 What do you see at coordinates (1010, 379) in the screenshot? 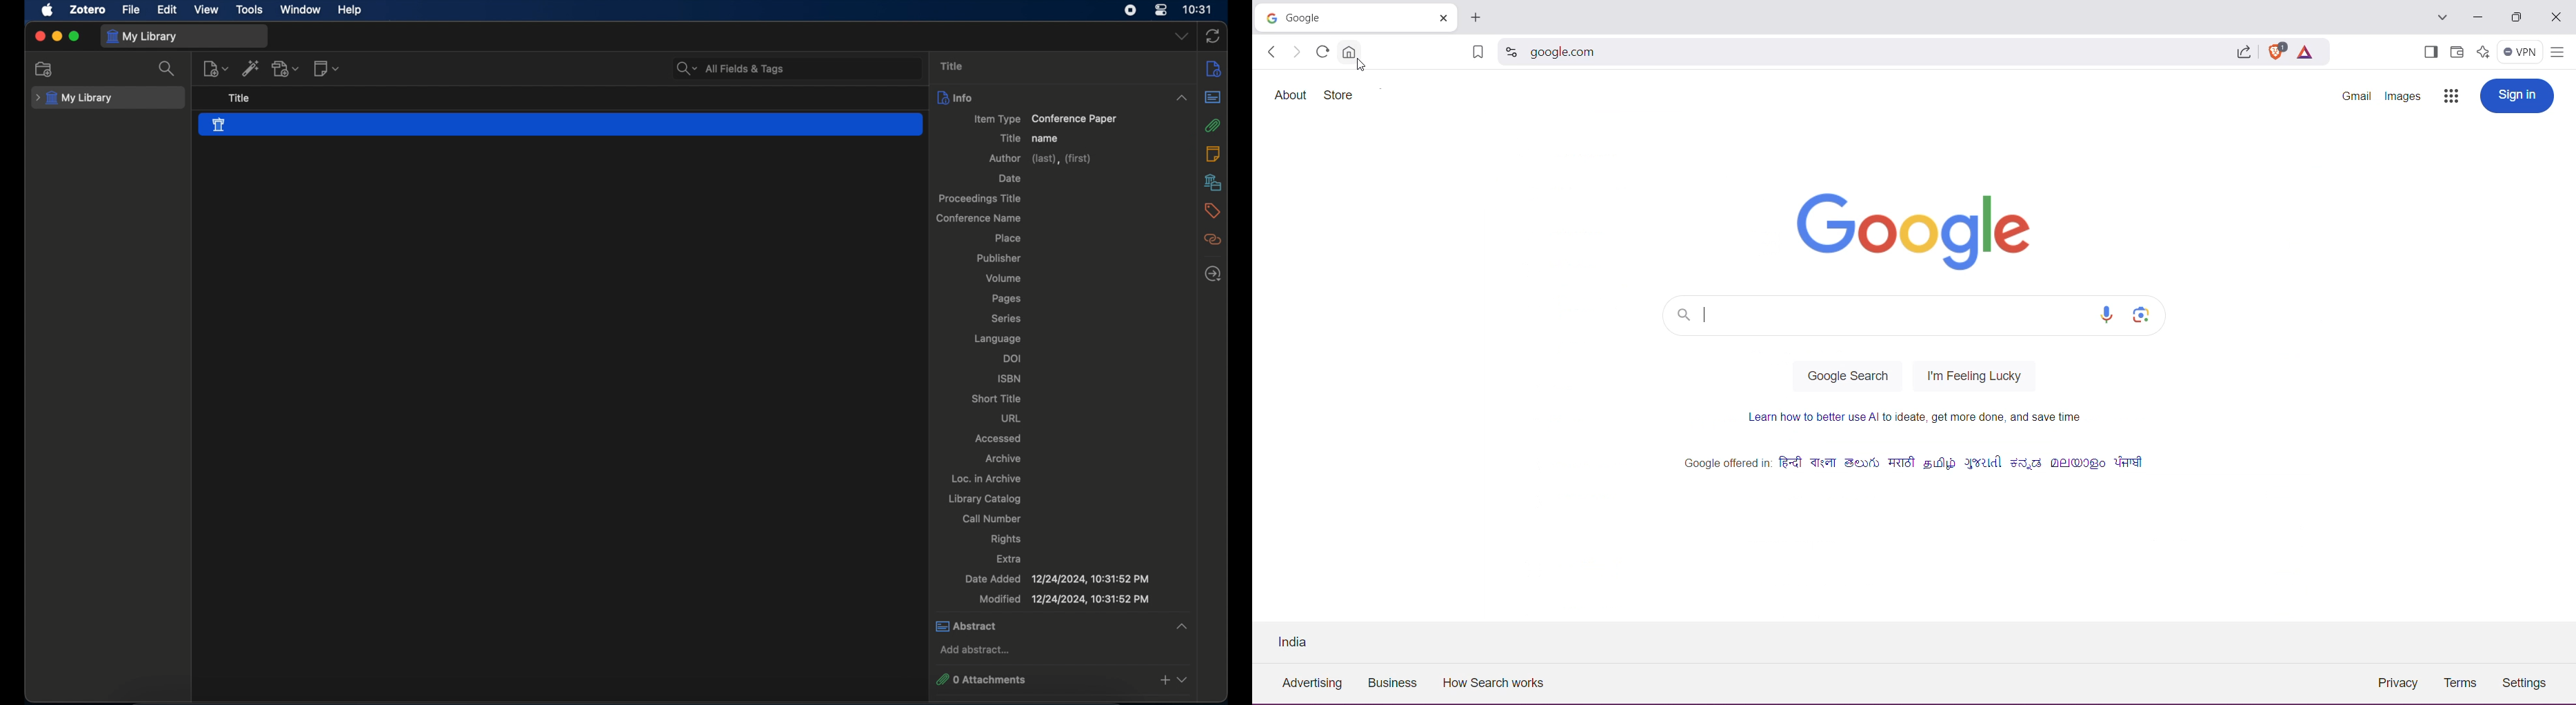
I see `isbn` at bounding box center [1010, 379].